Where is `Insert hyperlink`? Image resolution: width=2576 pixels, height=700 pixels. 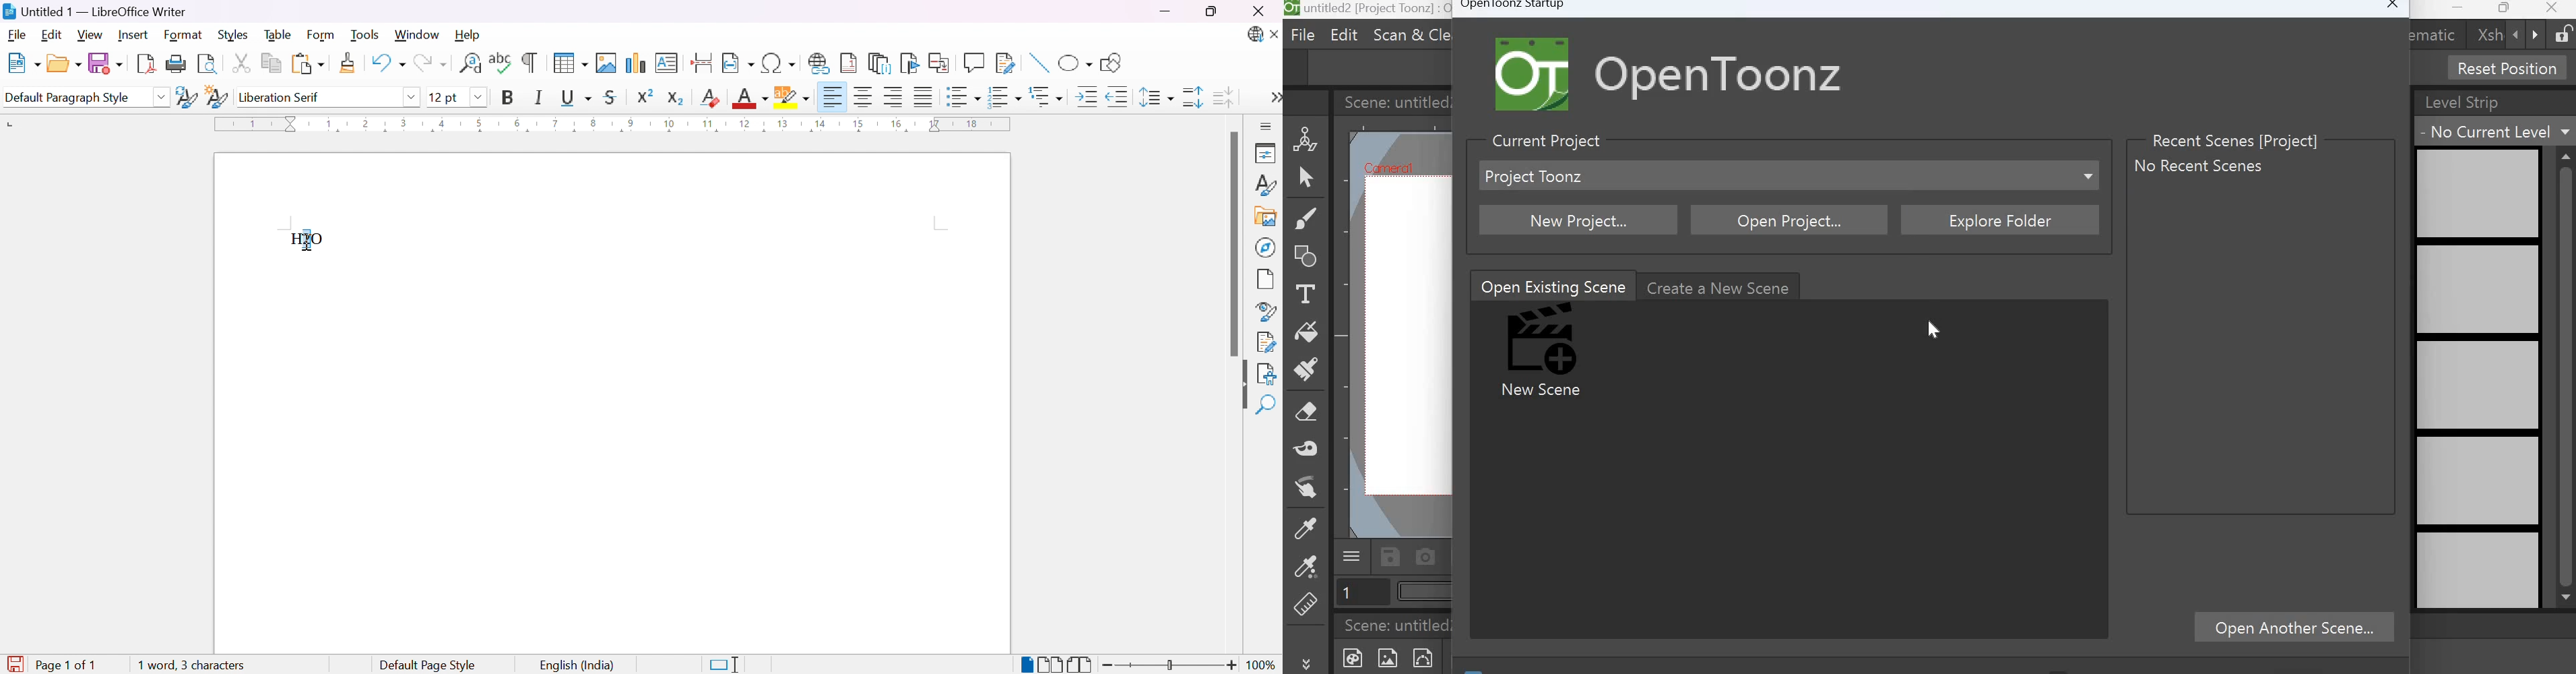
Insert hyperlink is located at coordinates (820, 63).